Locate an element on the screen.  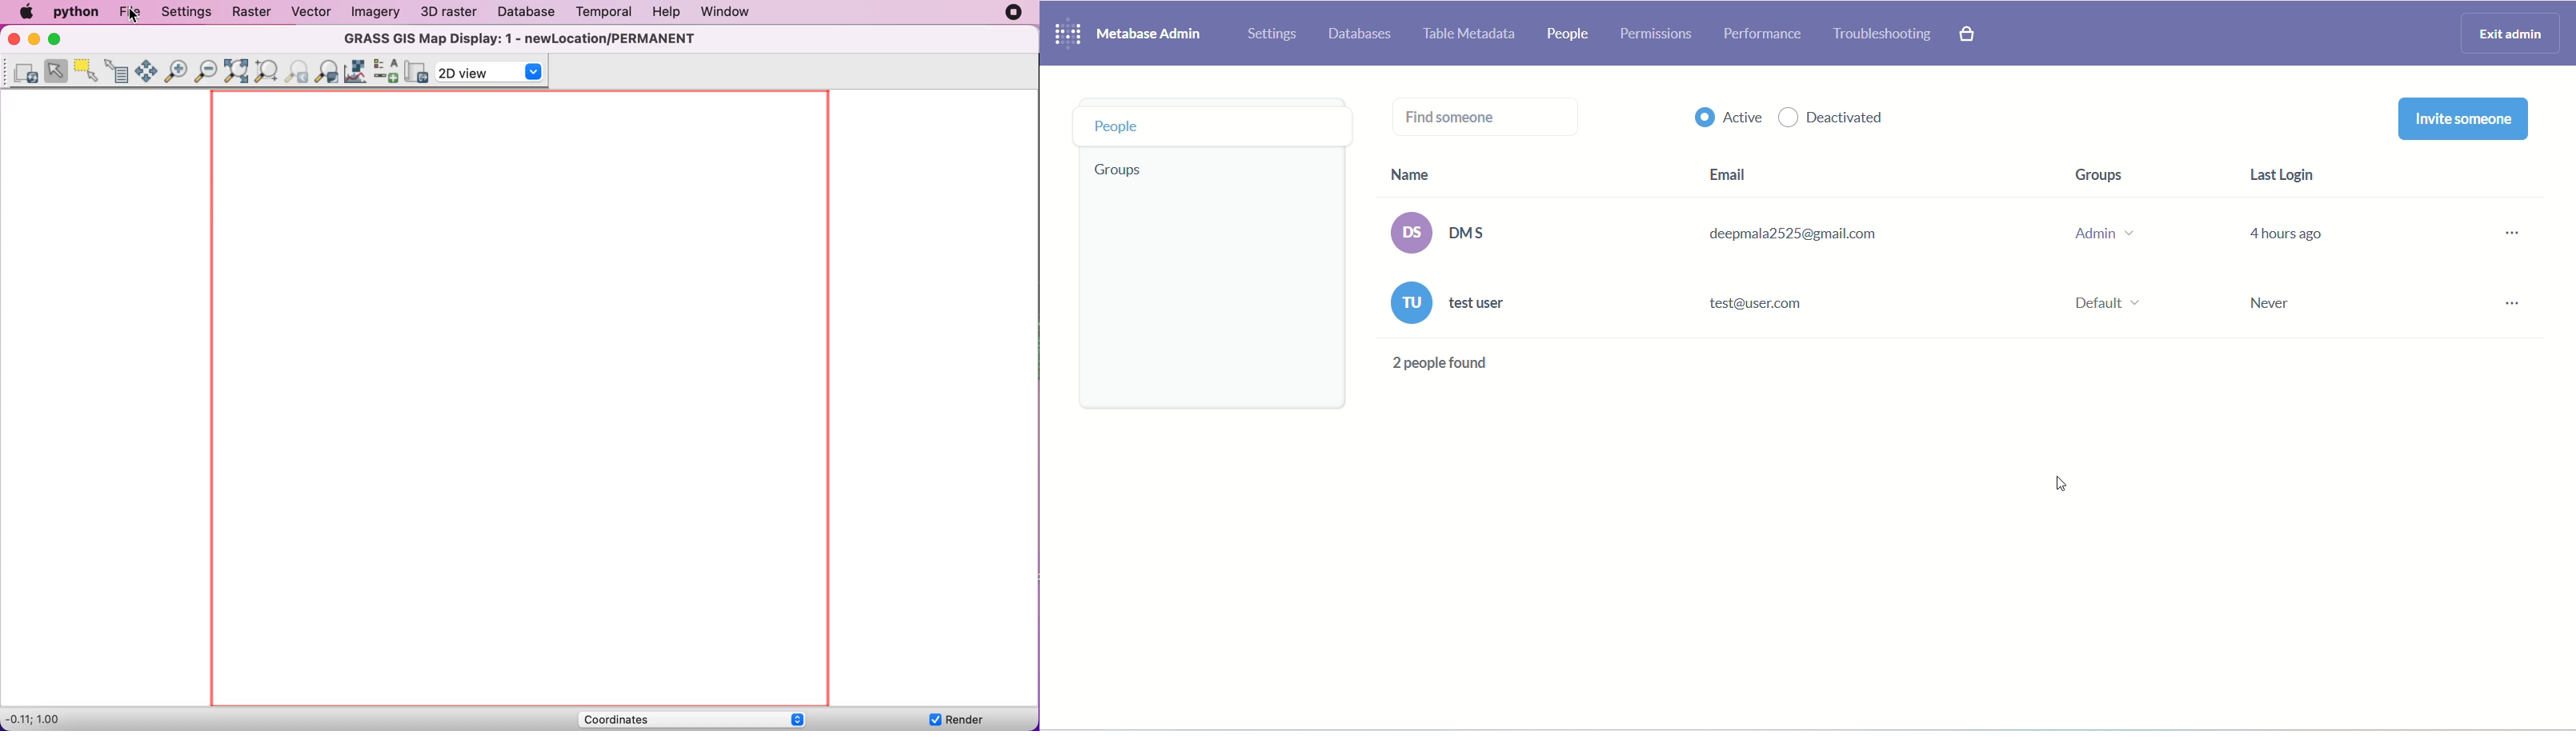
zoom out is located at coordinates (206, 70).